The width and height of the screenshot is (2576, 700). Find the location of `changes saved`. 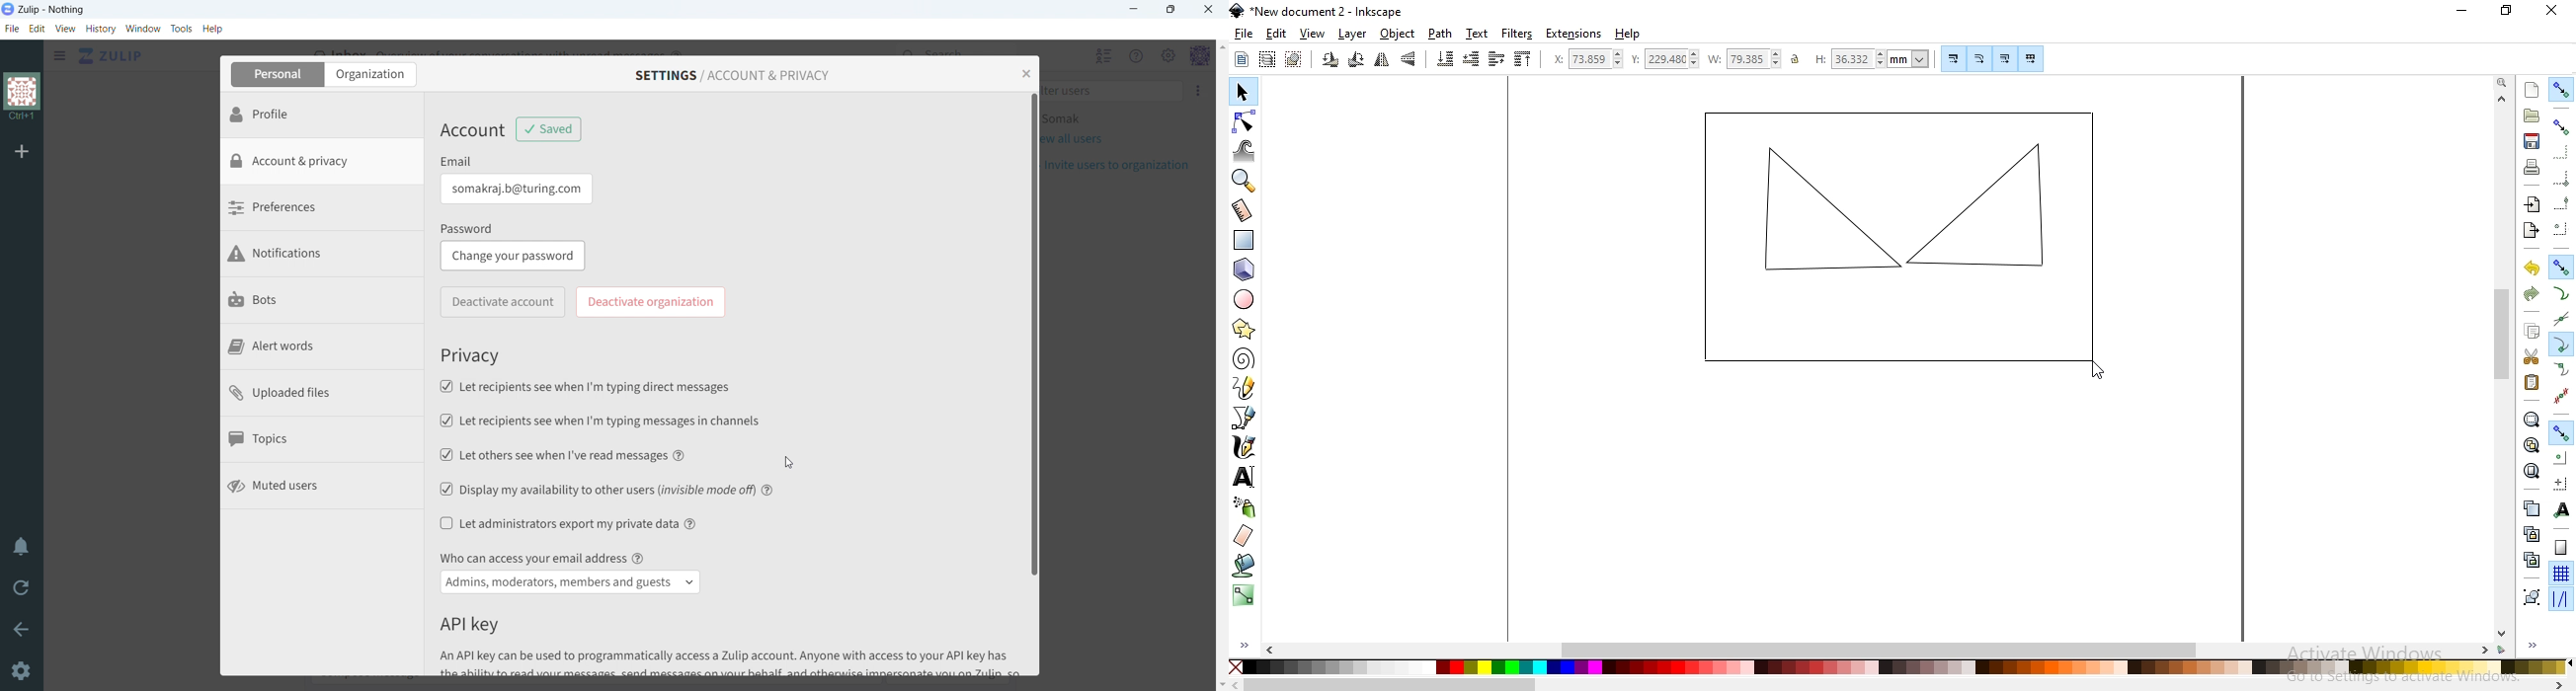

changes saved is located at coordinates (547, 129).